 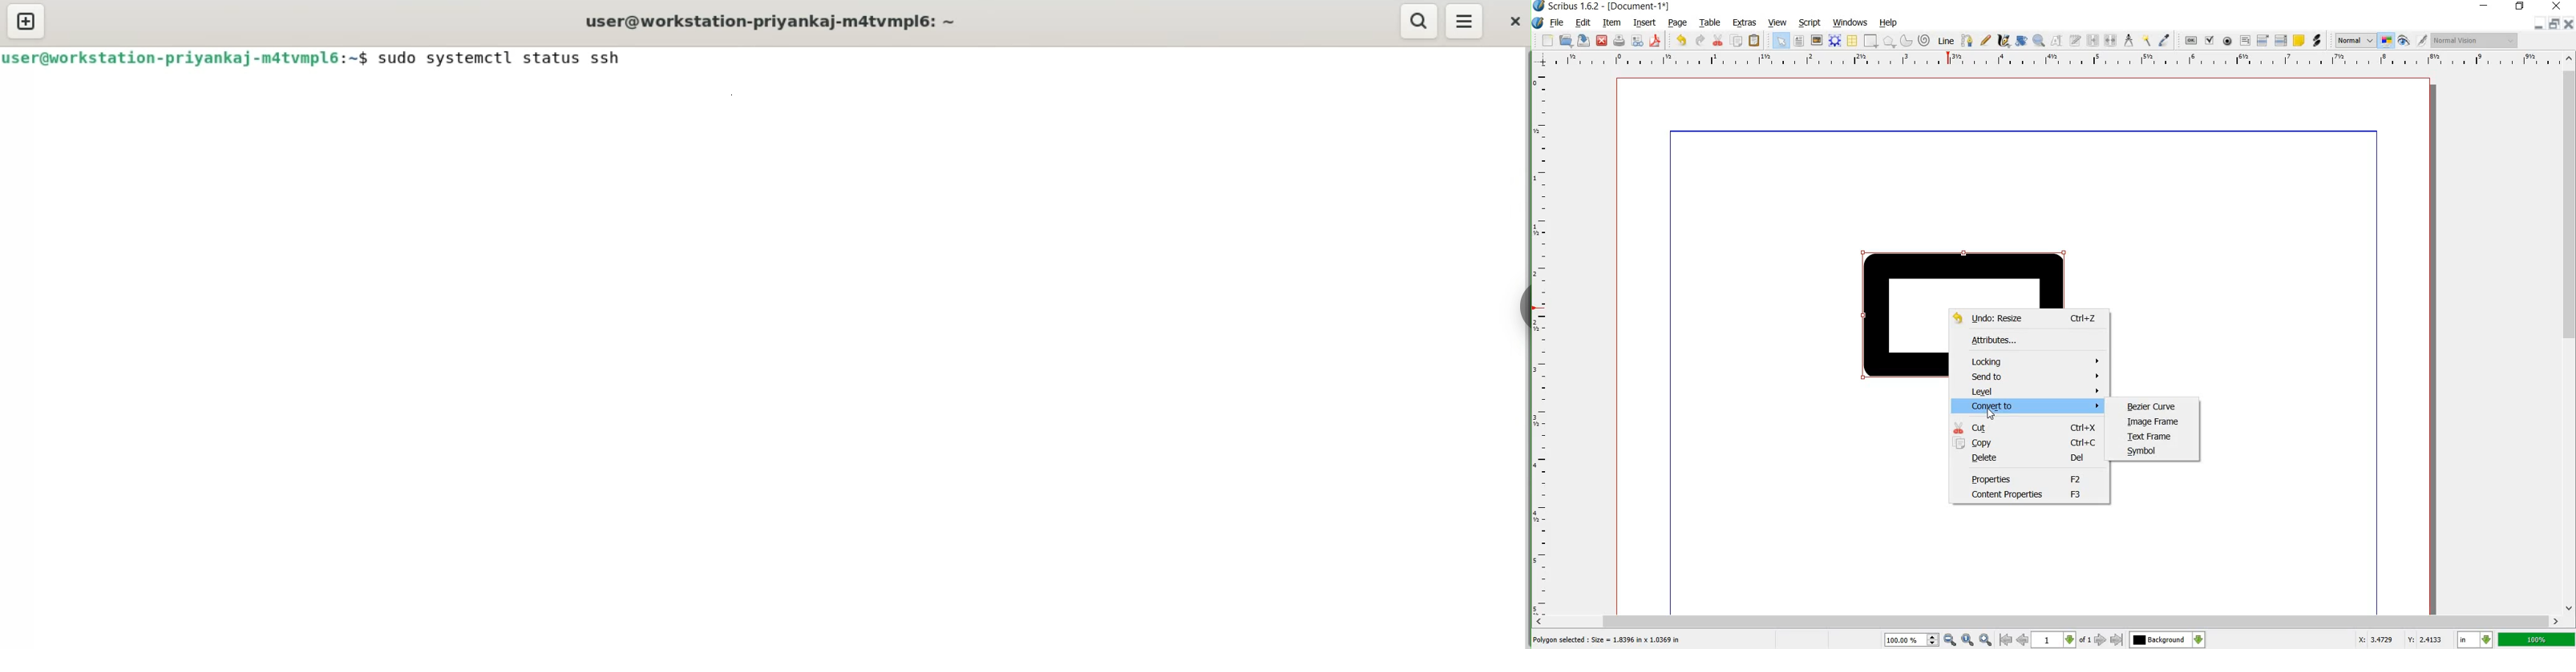 I want to click on file, so click(x=1557, y=24).